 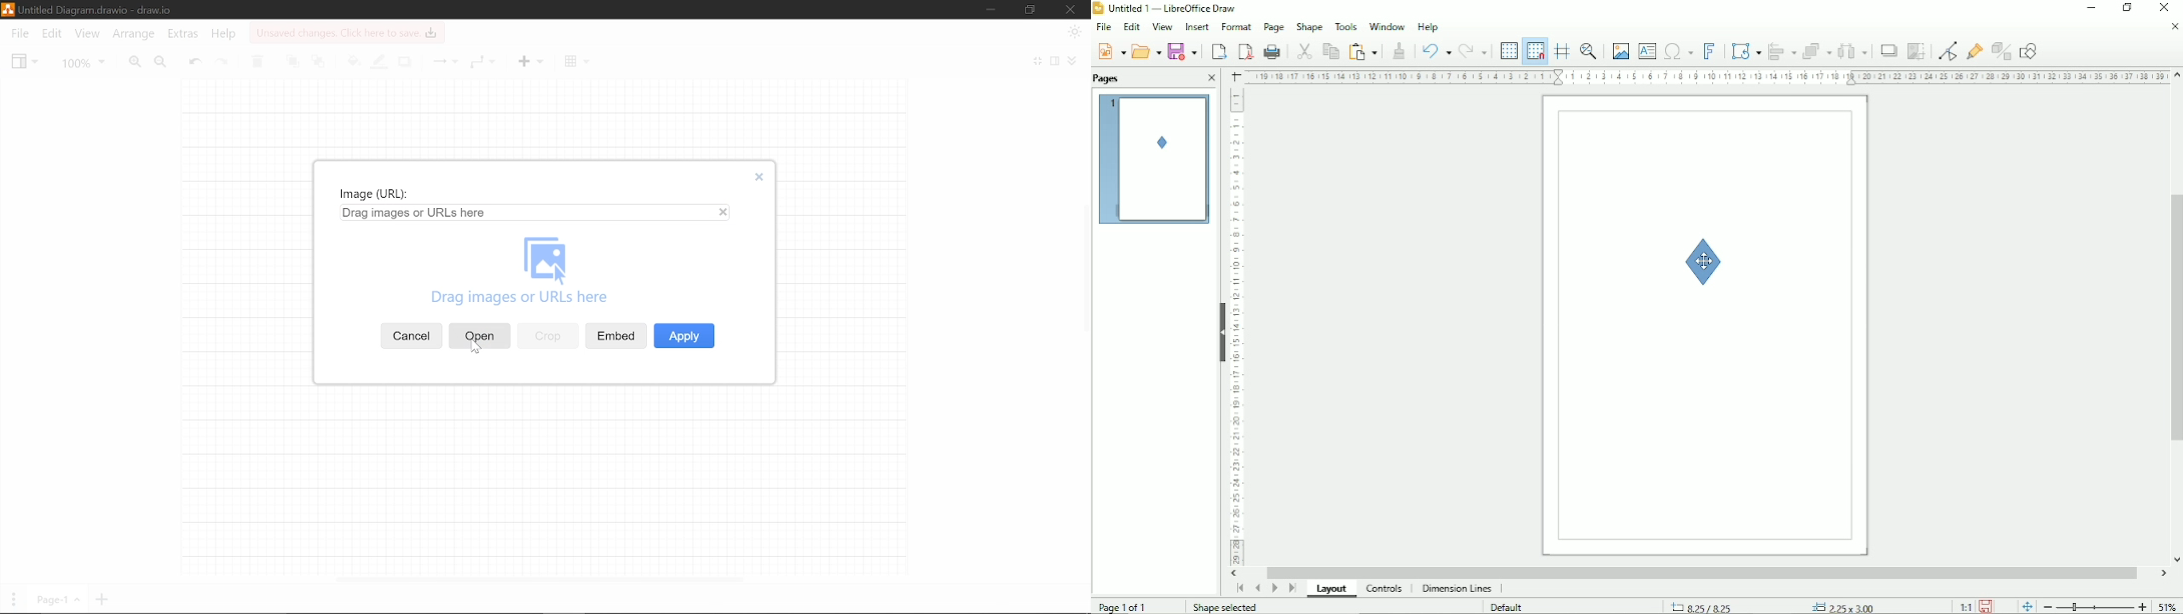 What do you see at coordinates (1155, 160) in the screenshot?
I see `Preview` at bounding box center [1155, 160].